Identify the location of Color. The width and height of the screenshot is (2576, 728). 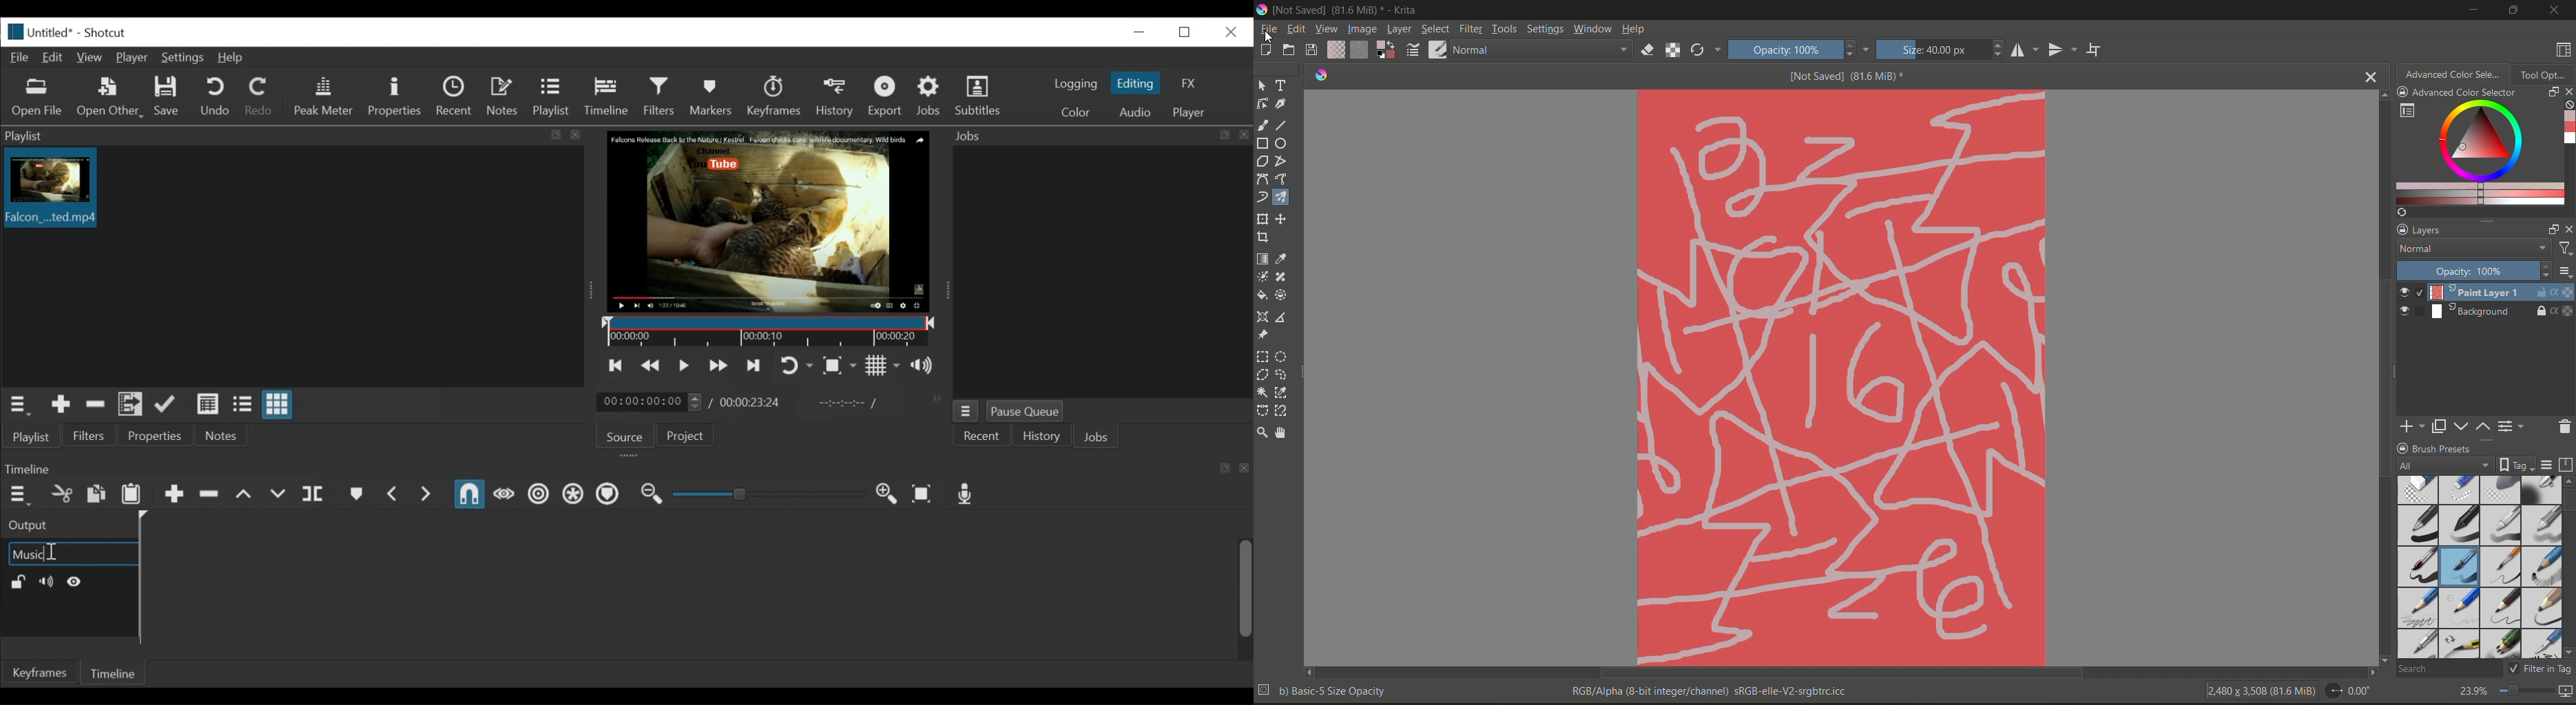
(1073, 112).